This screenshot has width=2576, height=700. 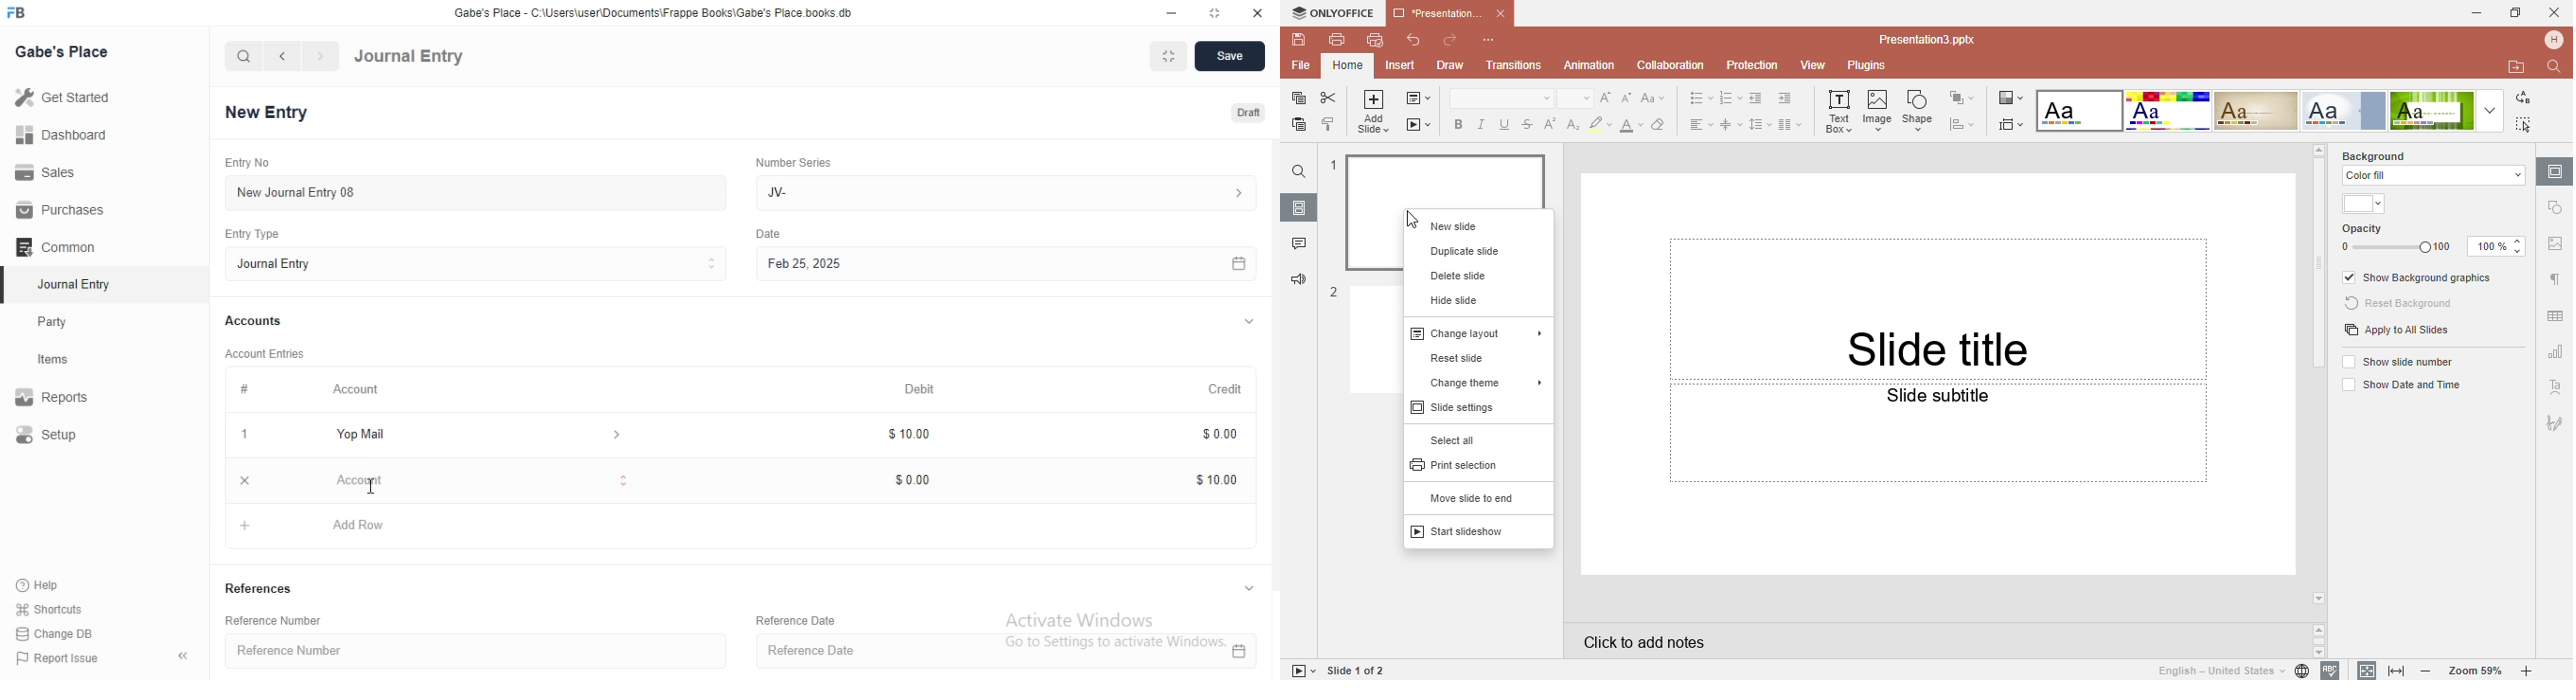 What do you see at coordinates (921, 479) in the screenshot?
I see `$0.00` at bounding box center [921, 479].